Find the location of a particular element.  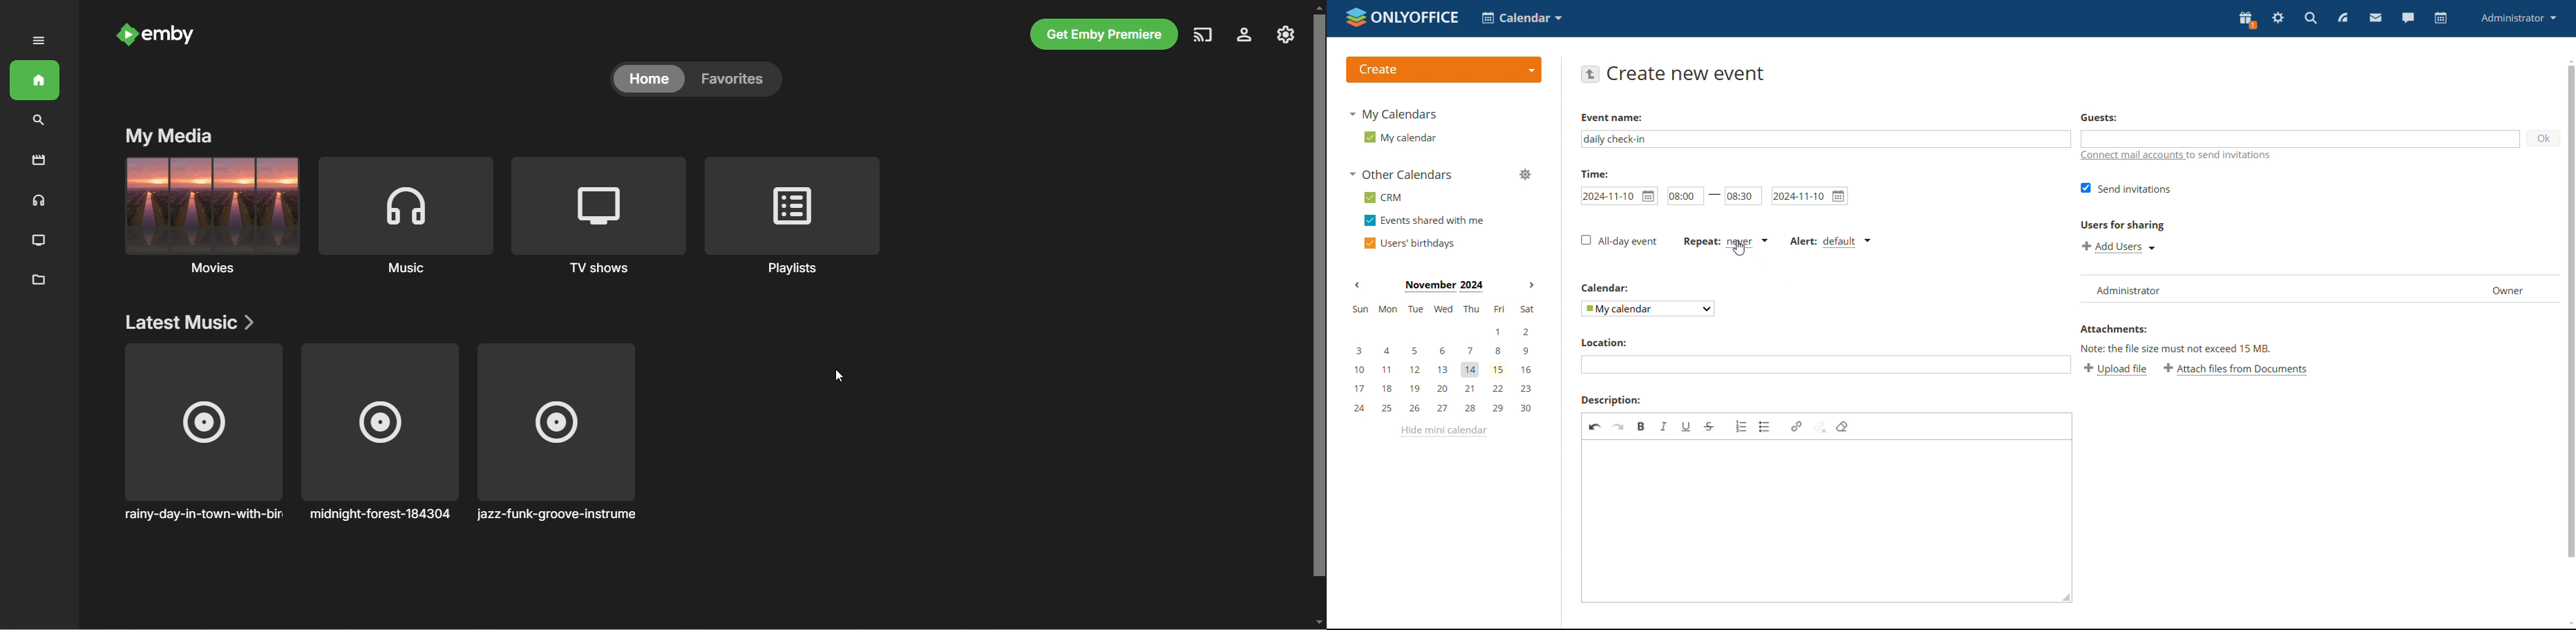

all-day event checkbox is located at coordinates (1618, 241).